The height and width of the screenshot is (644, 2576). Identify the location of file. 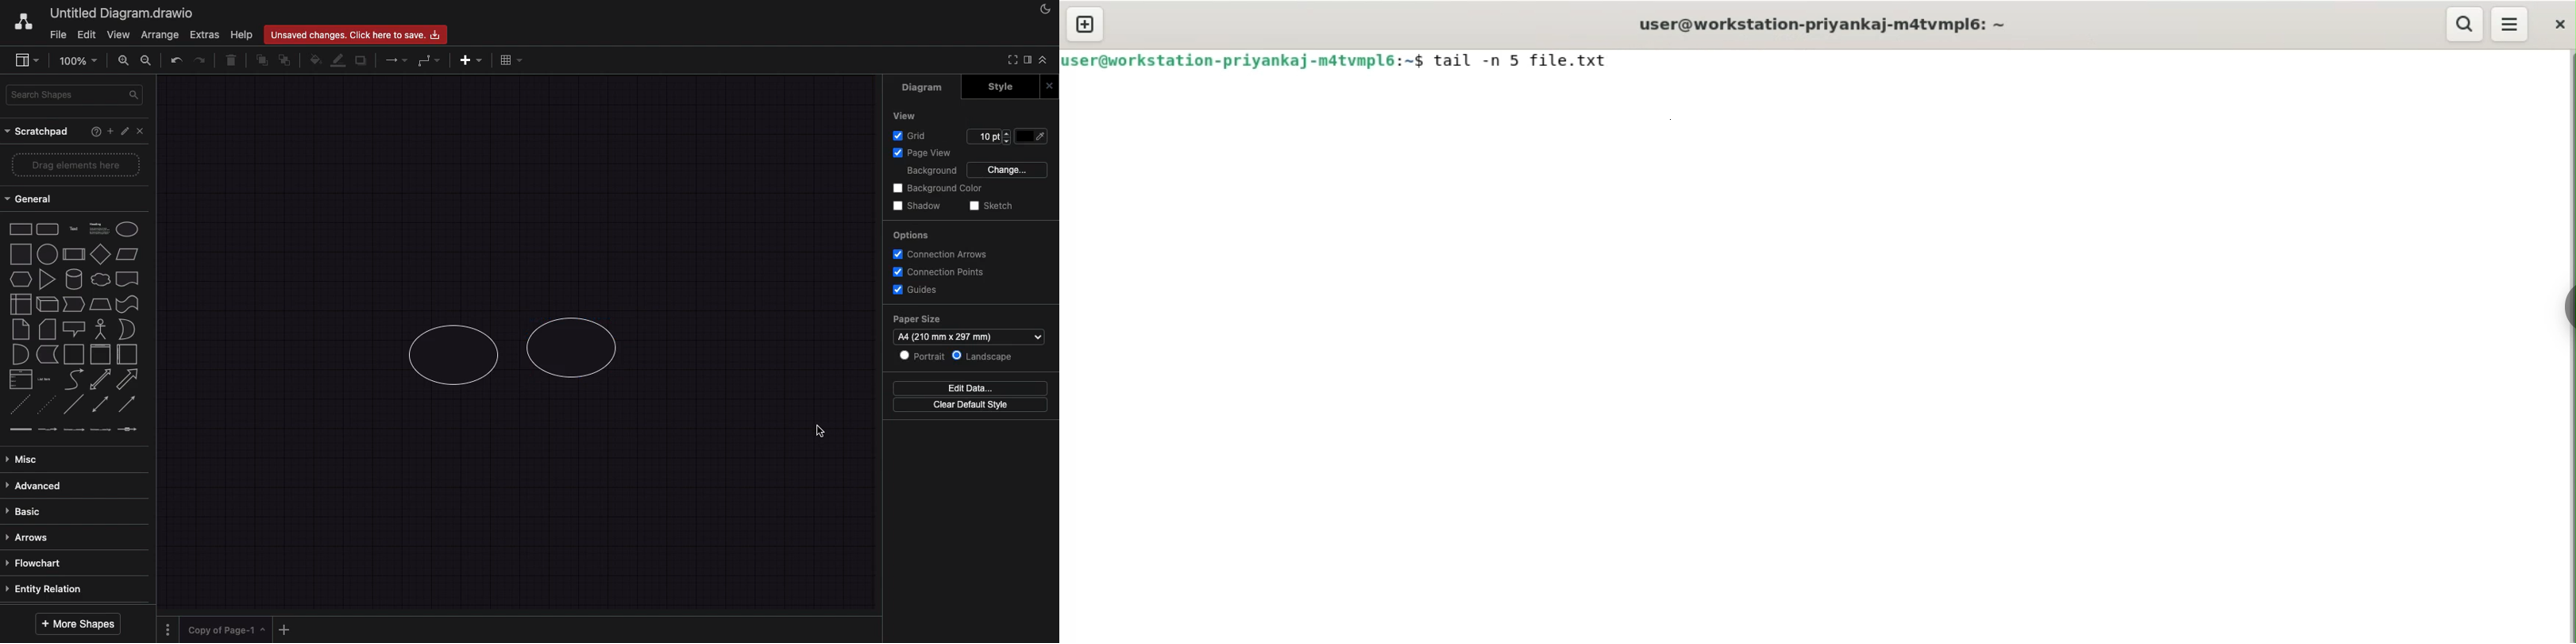
(57, 35).